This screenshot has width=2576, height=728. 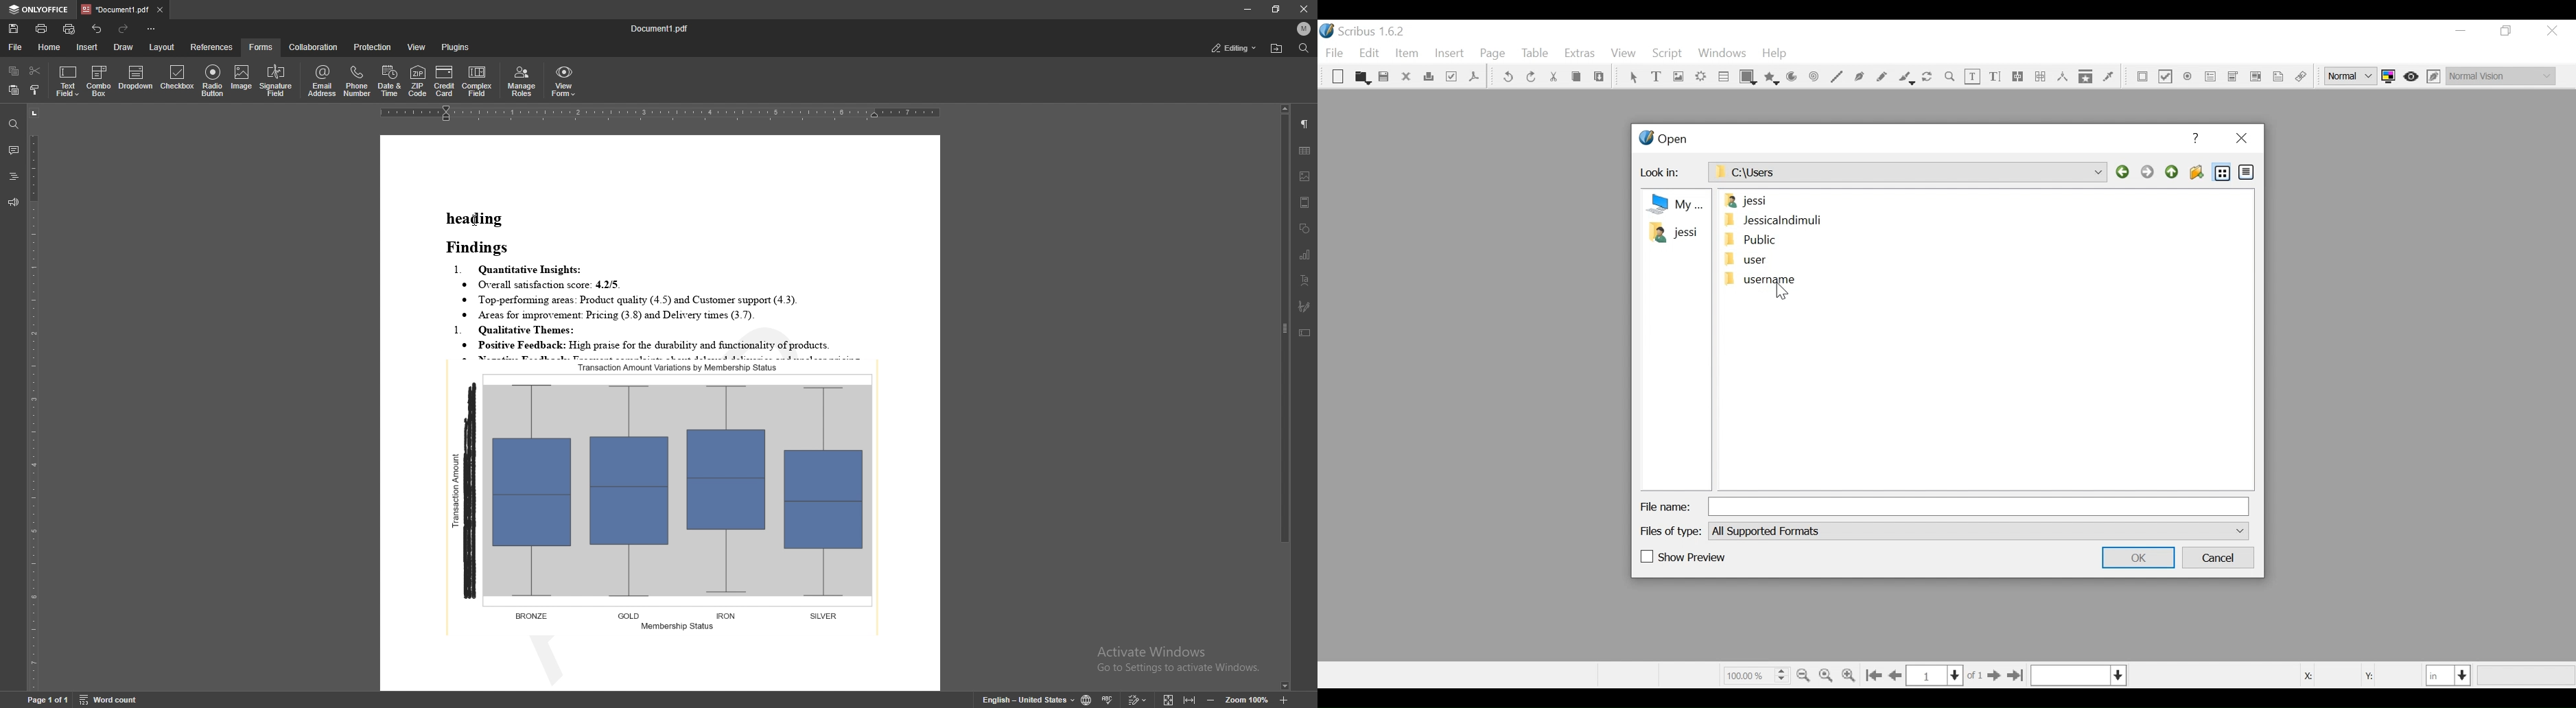 I want to click on Paste, so click(x=1599, y=78).